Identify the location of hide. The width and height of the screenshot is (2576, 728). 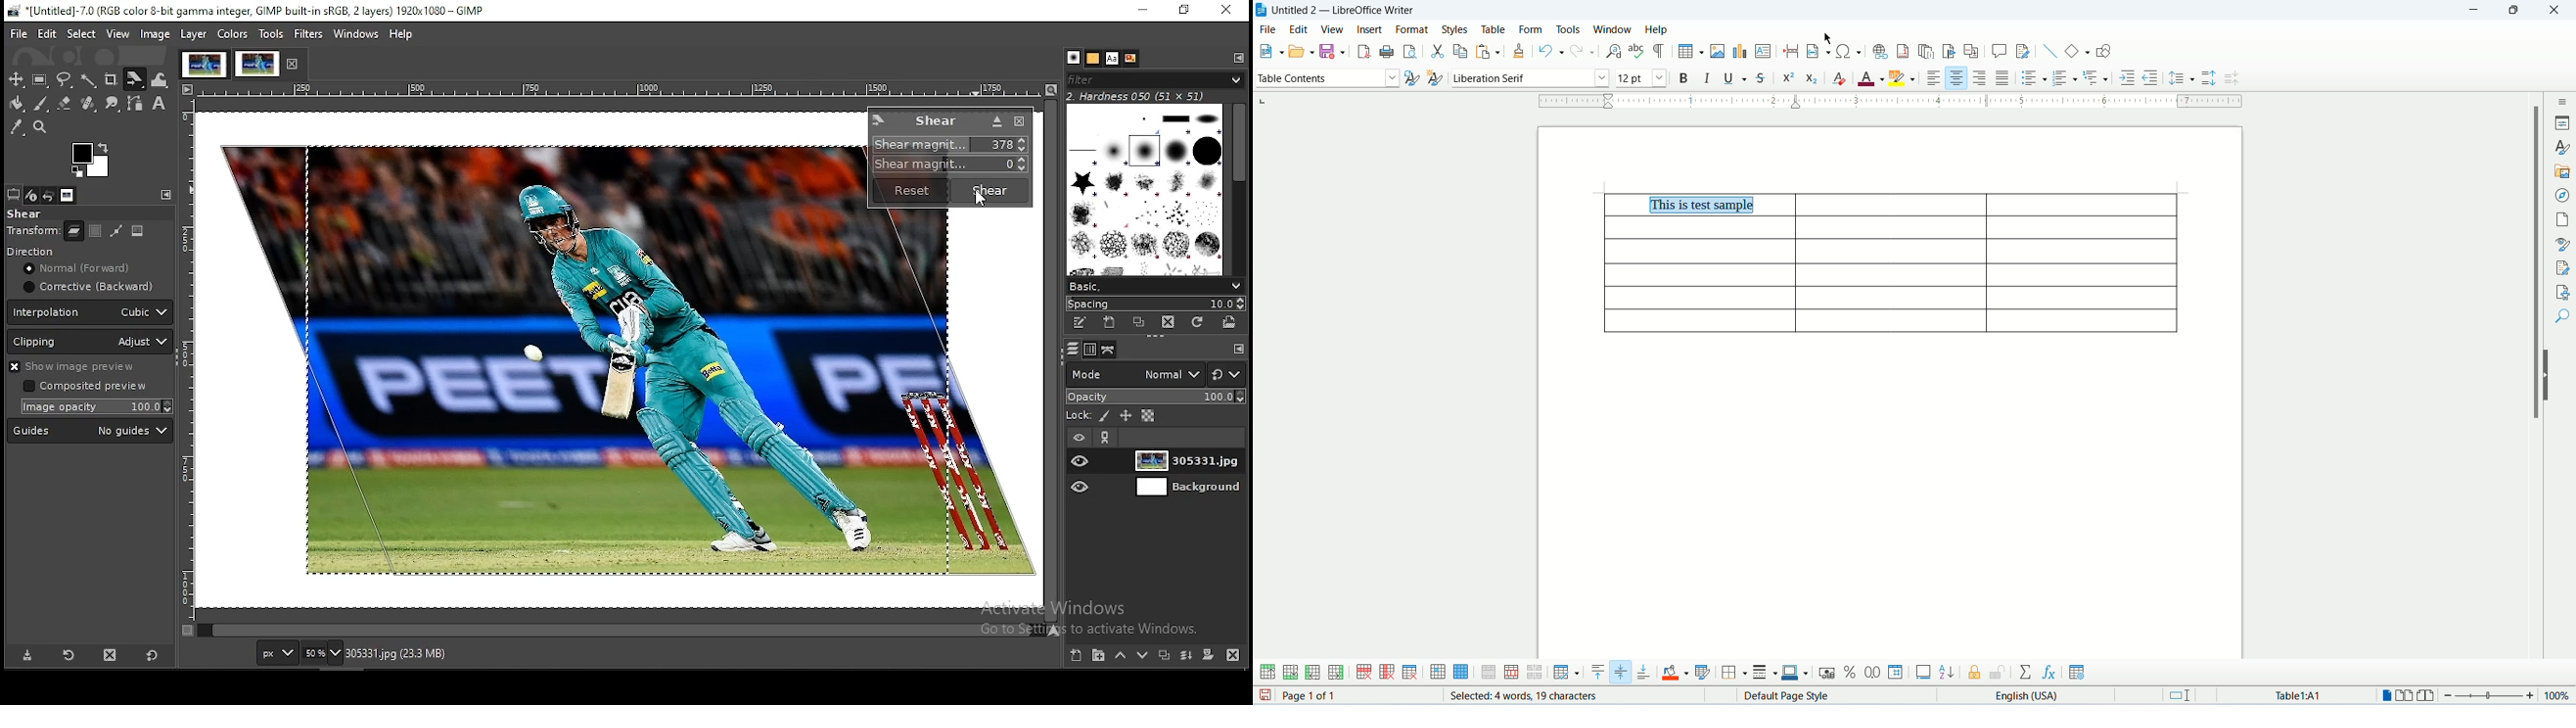
(2549, 375).